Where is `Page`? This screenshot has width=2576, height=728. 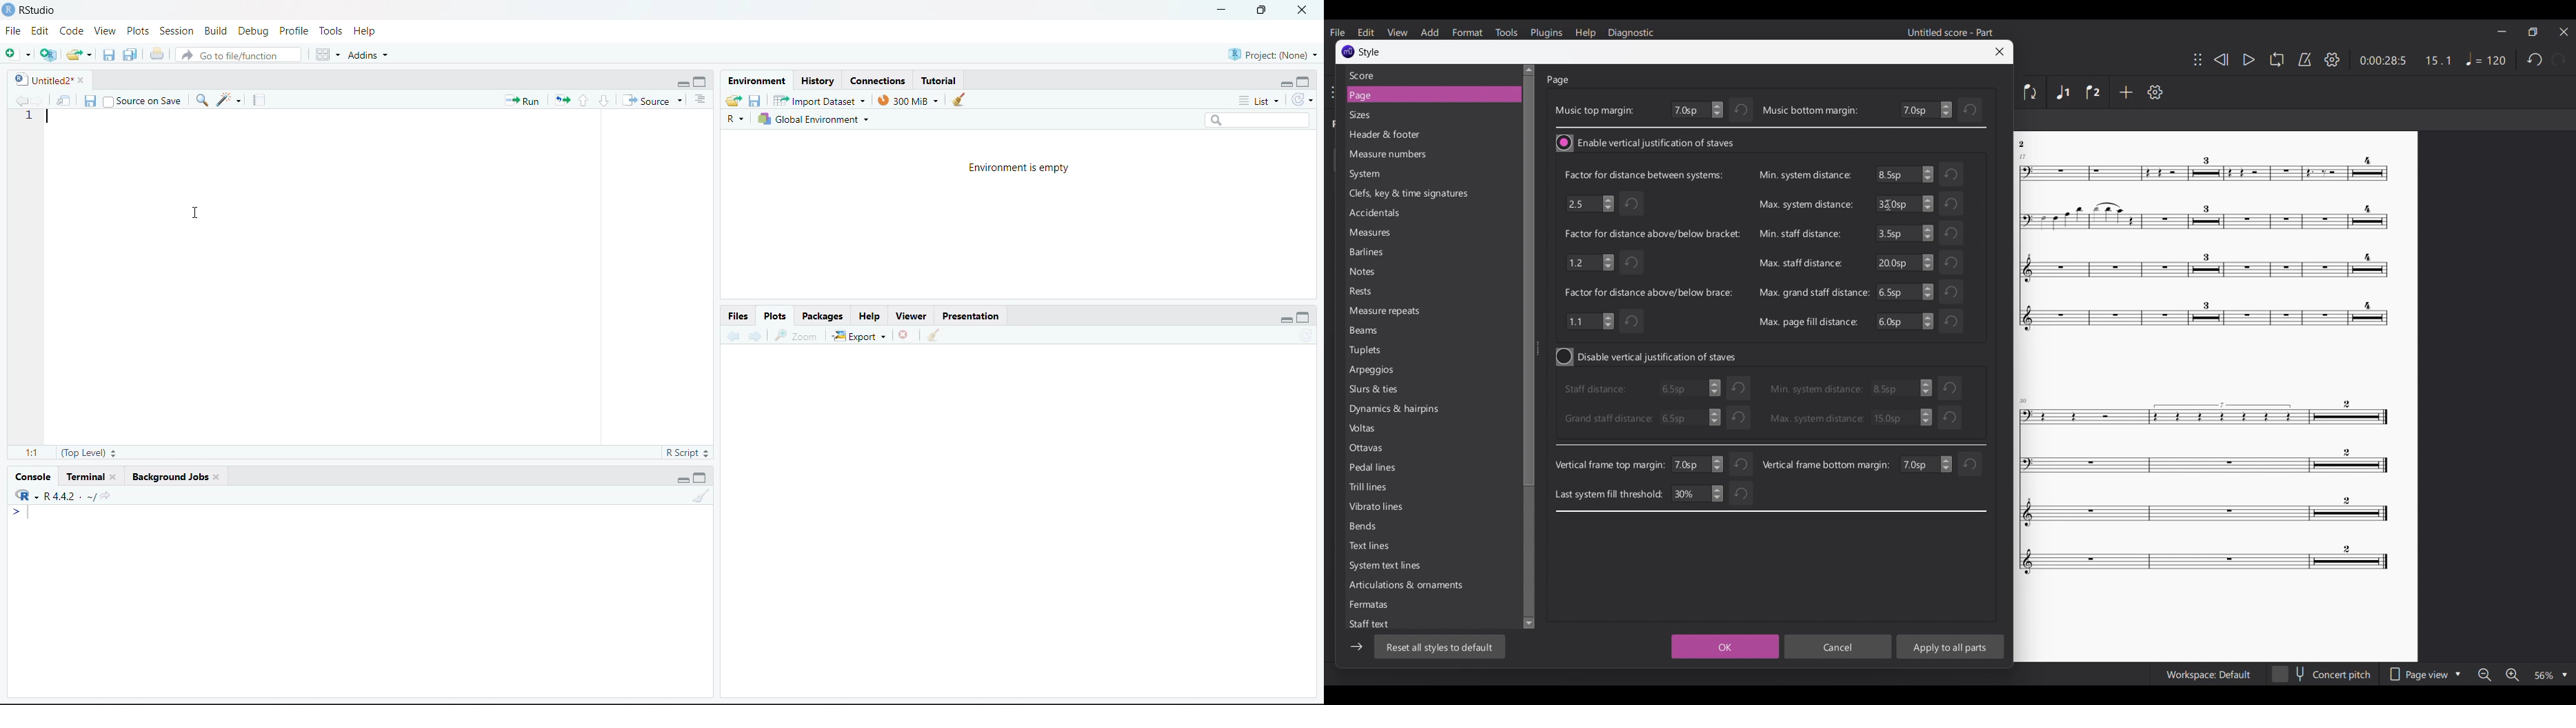 Page is located at coordinates (1424, 95).